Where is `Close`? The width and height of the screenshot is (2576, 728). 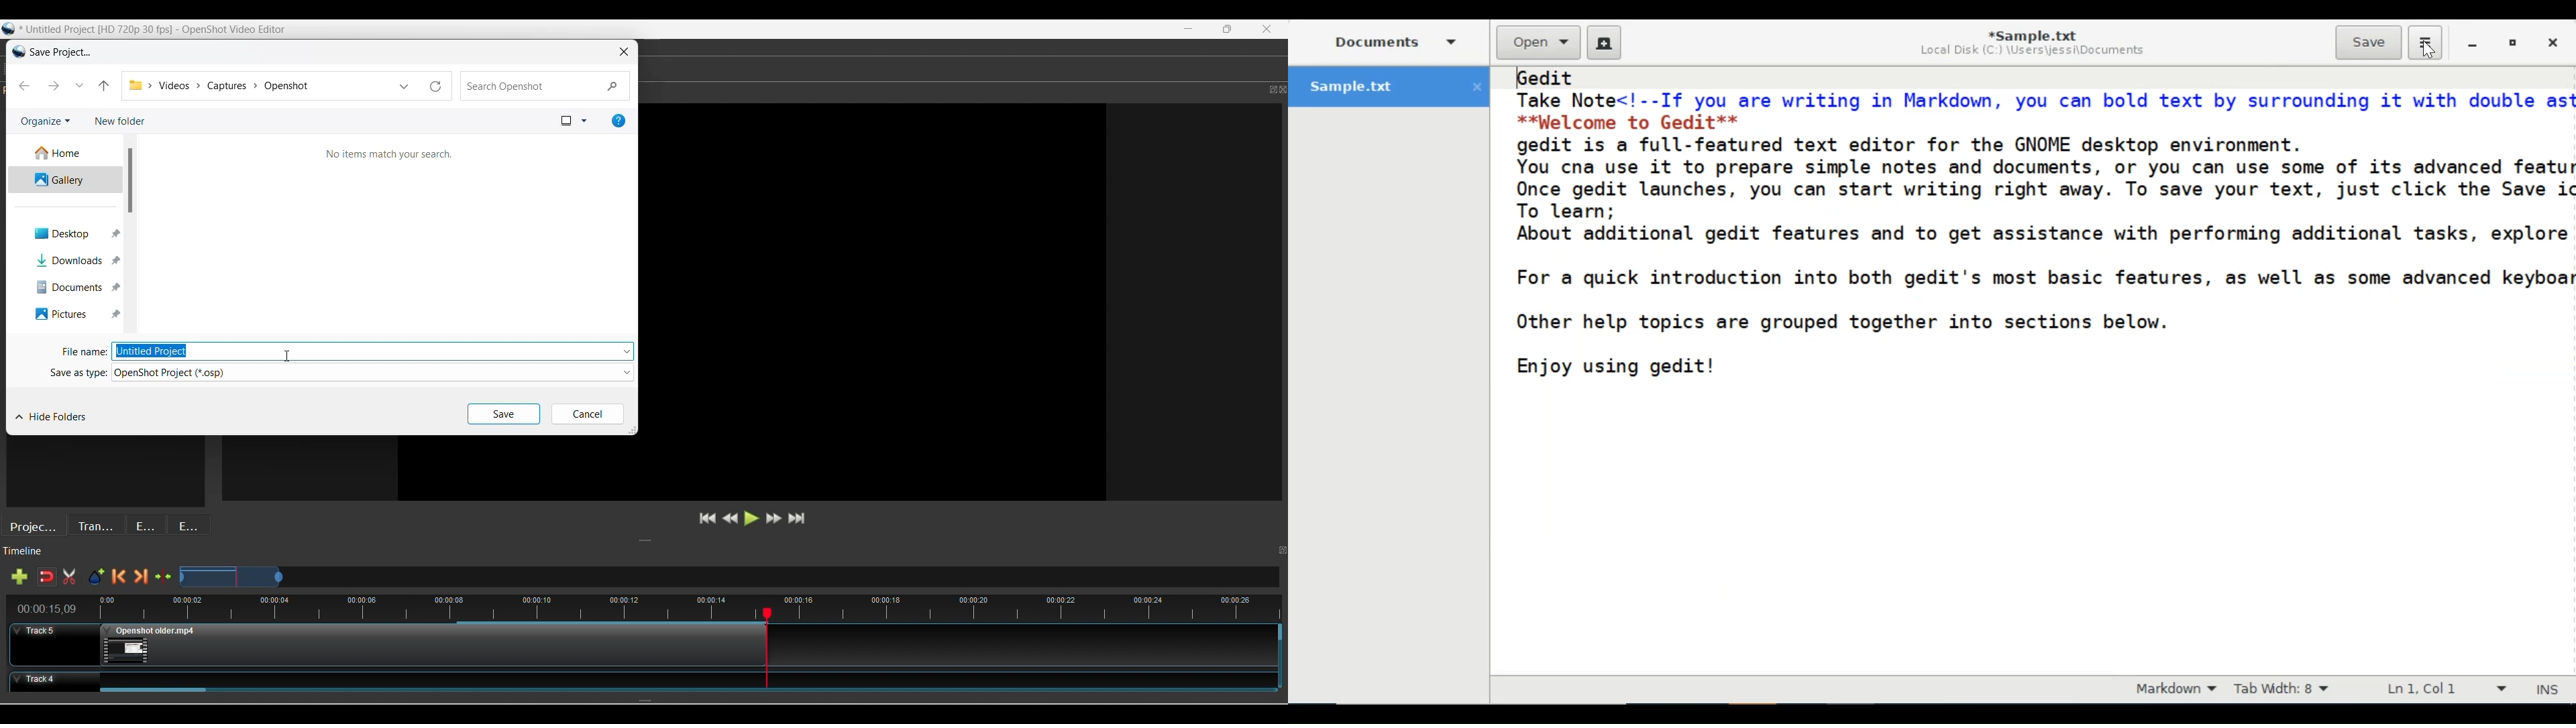
Close is located at coordinates (2553, 40).